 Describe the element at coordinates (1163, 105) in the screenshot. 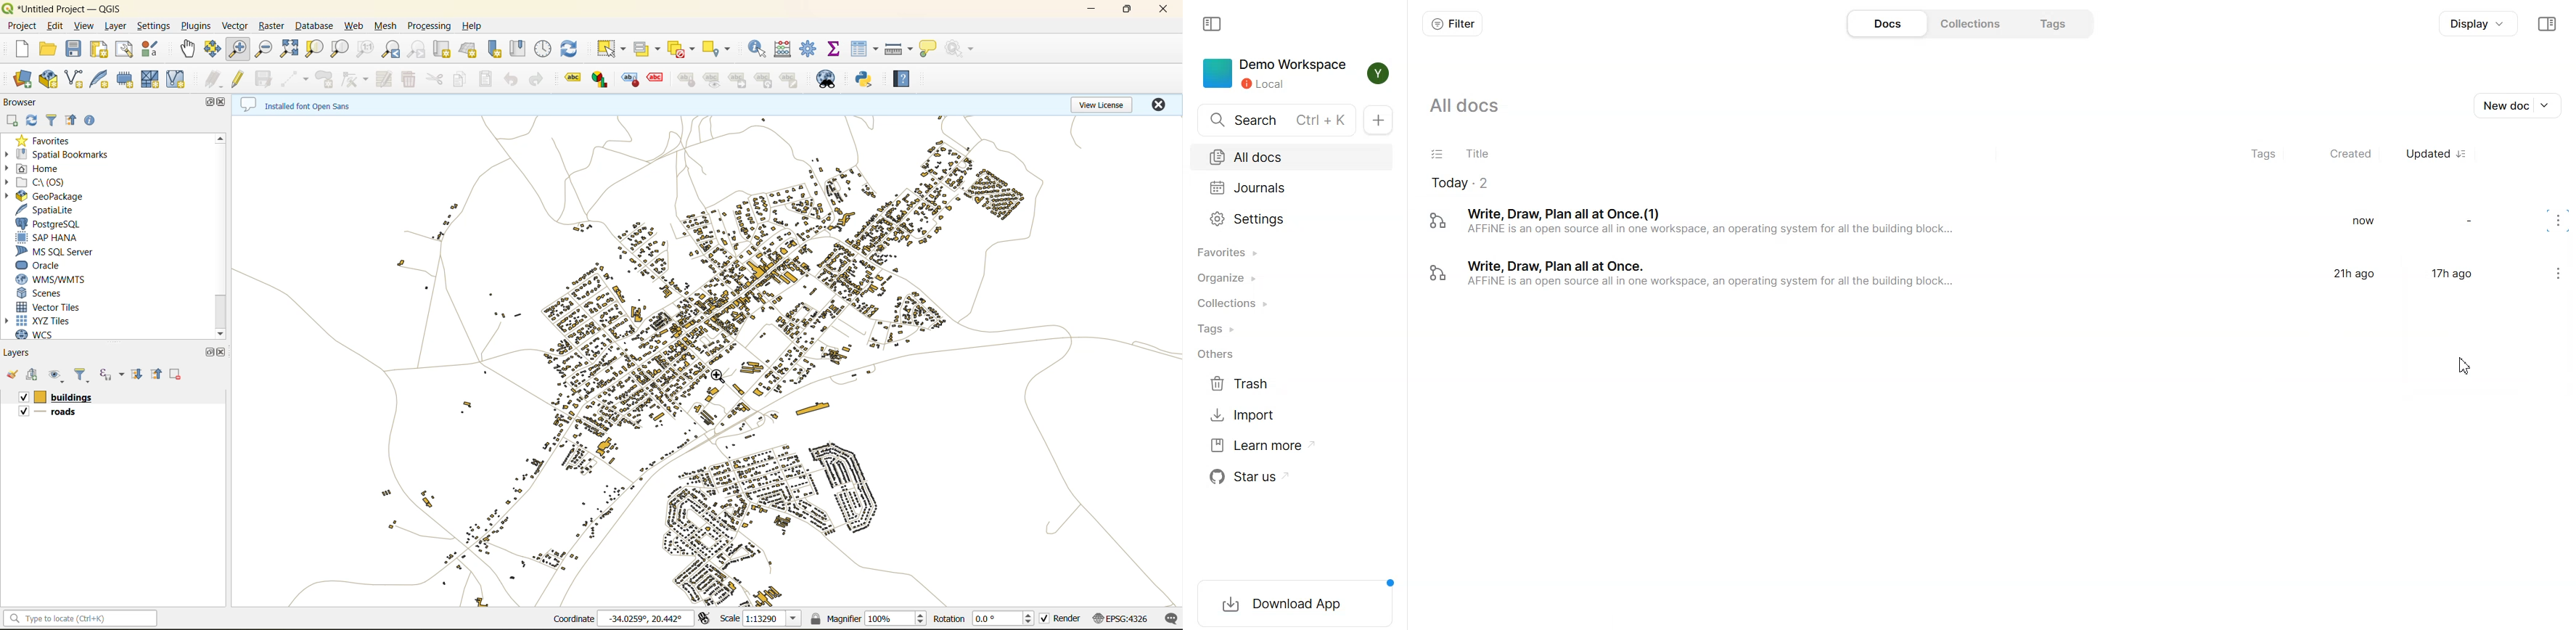

I see `close` at that location.